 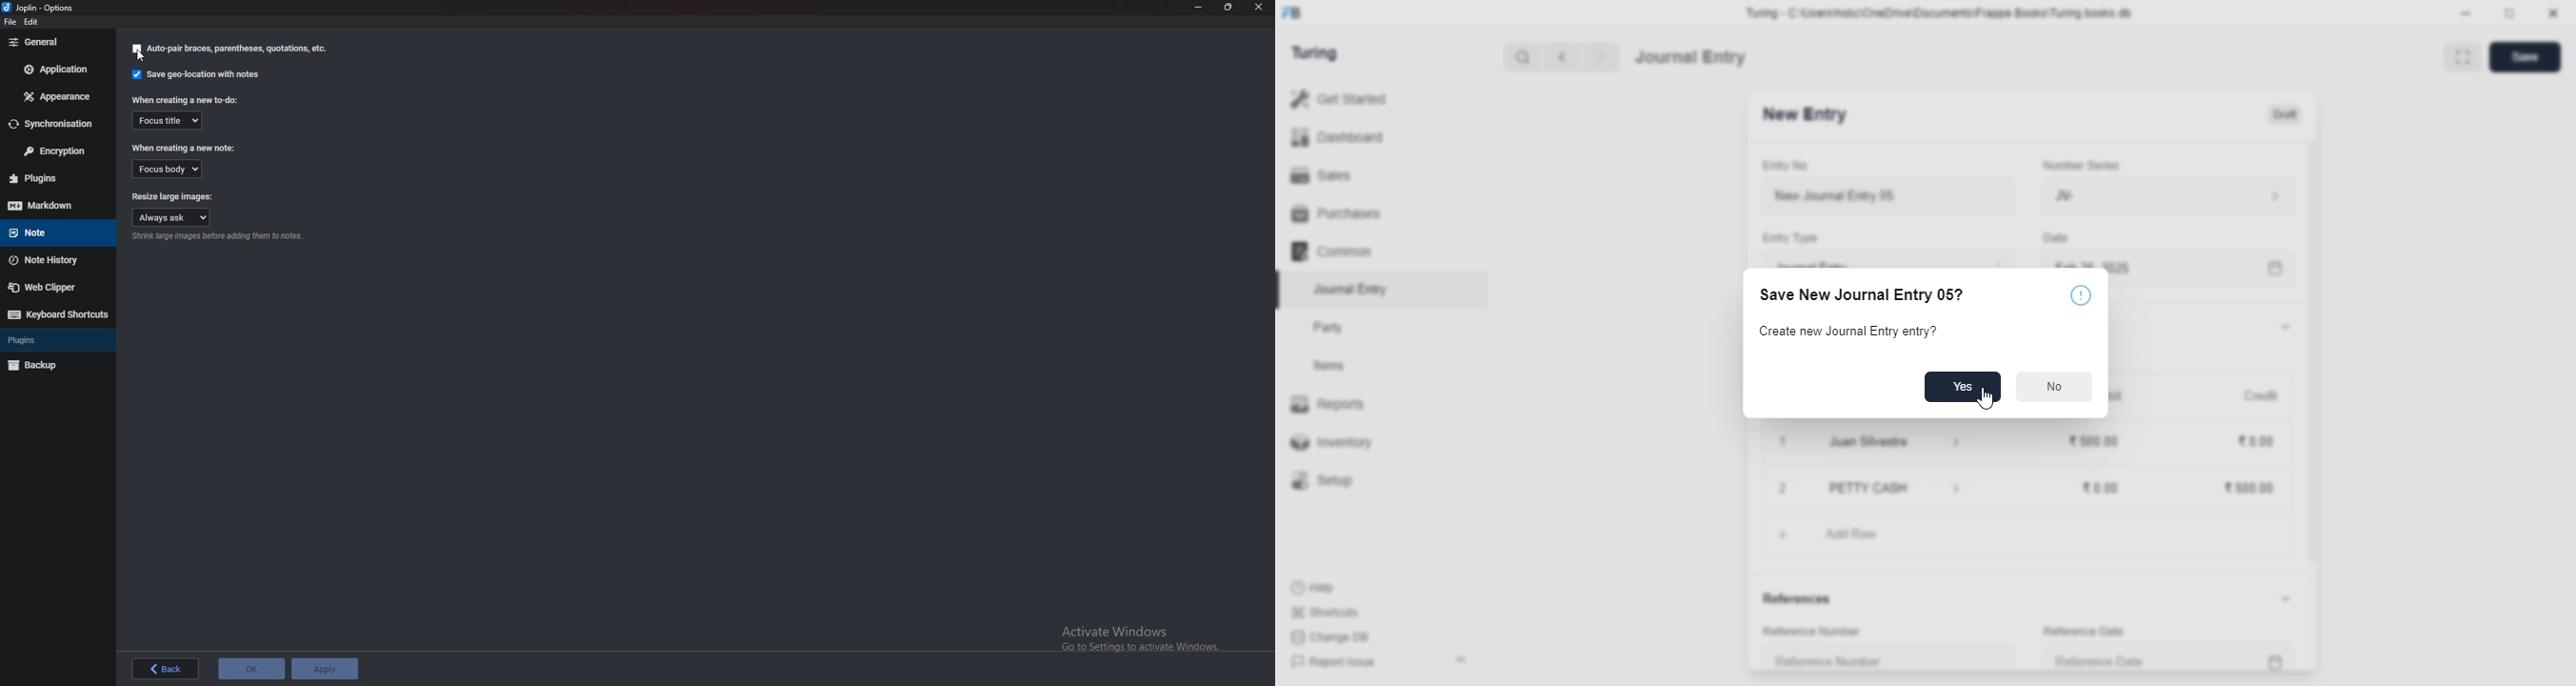 I want to click on Synchronize, so click(x=54, y=124).